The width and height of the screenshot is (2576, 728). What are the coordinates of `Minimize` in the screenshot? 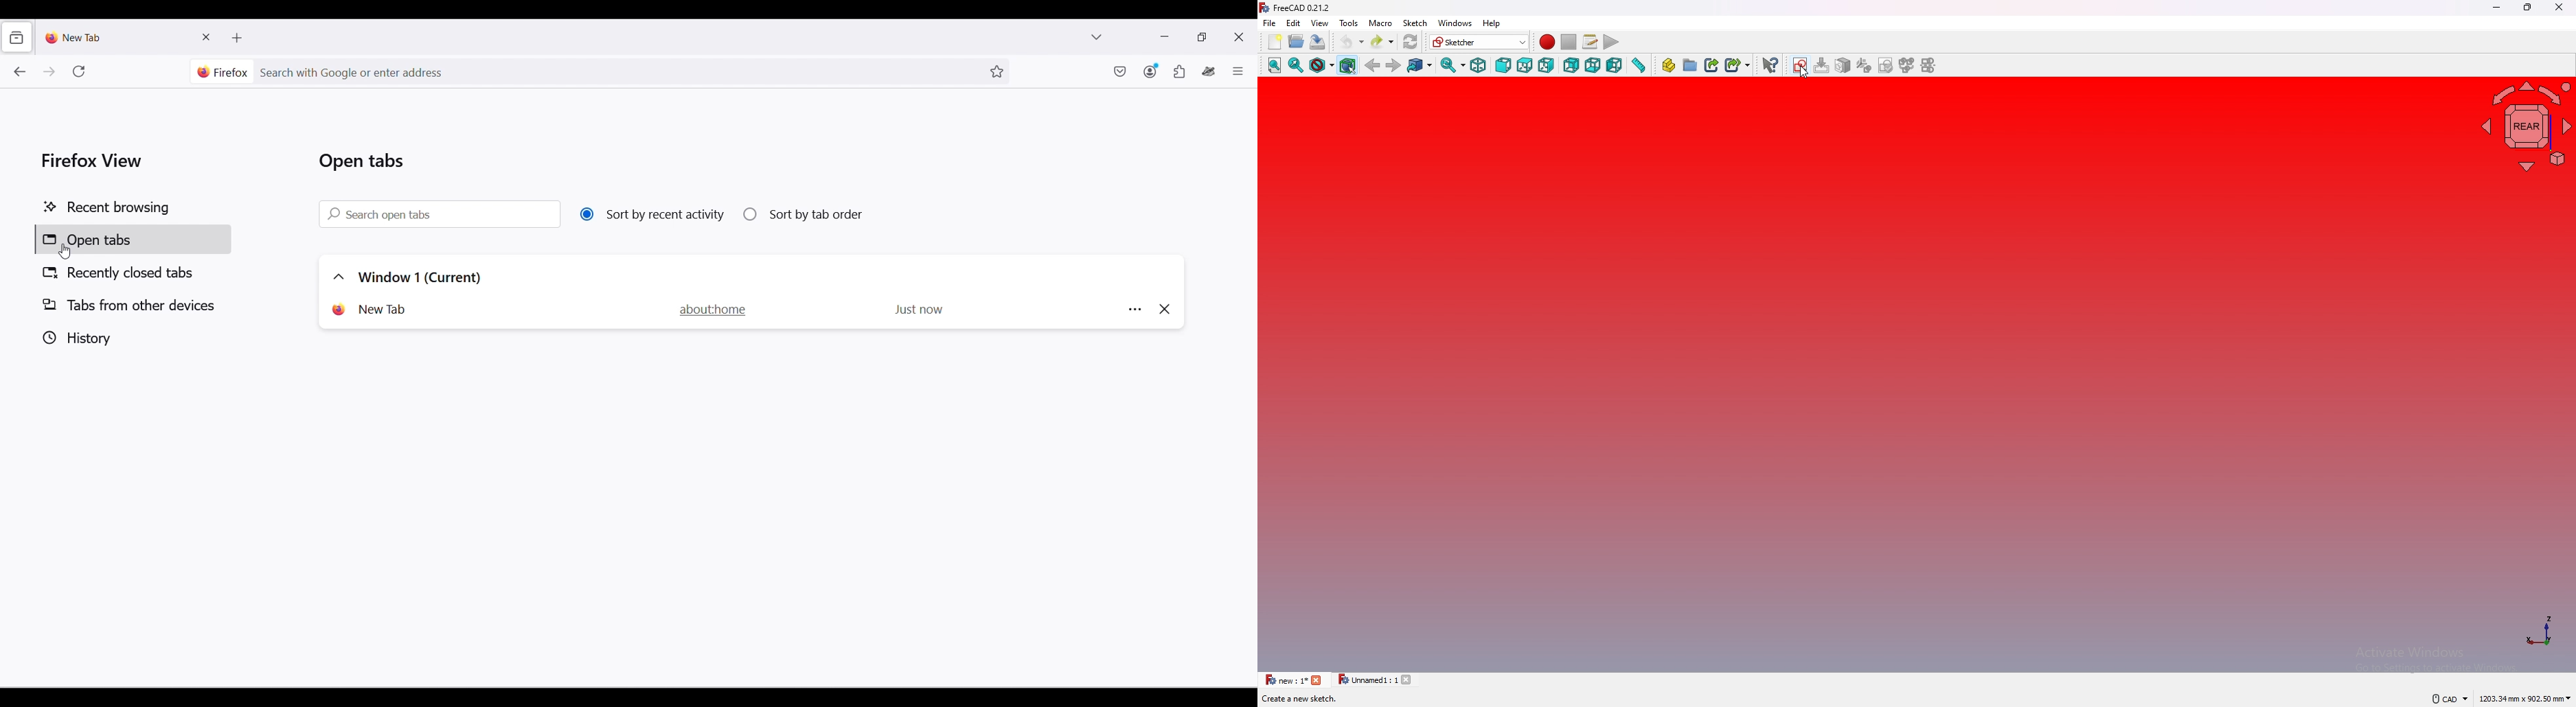 It's located at (1165, 37).